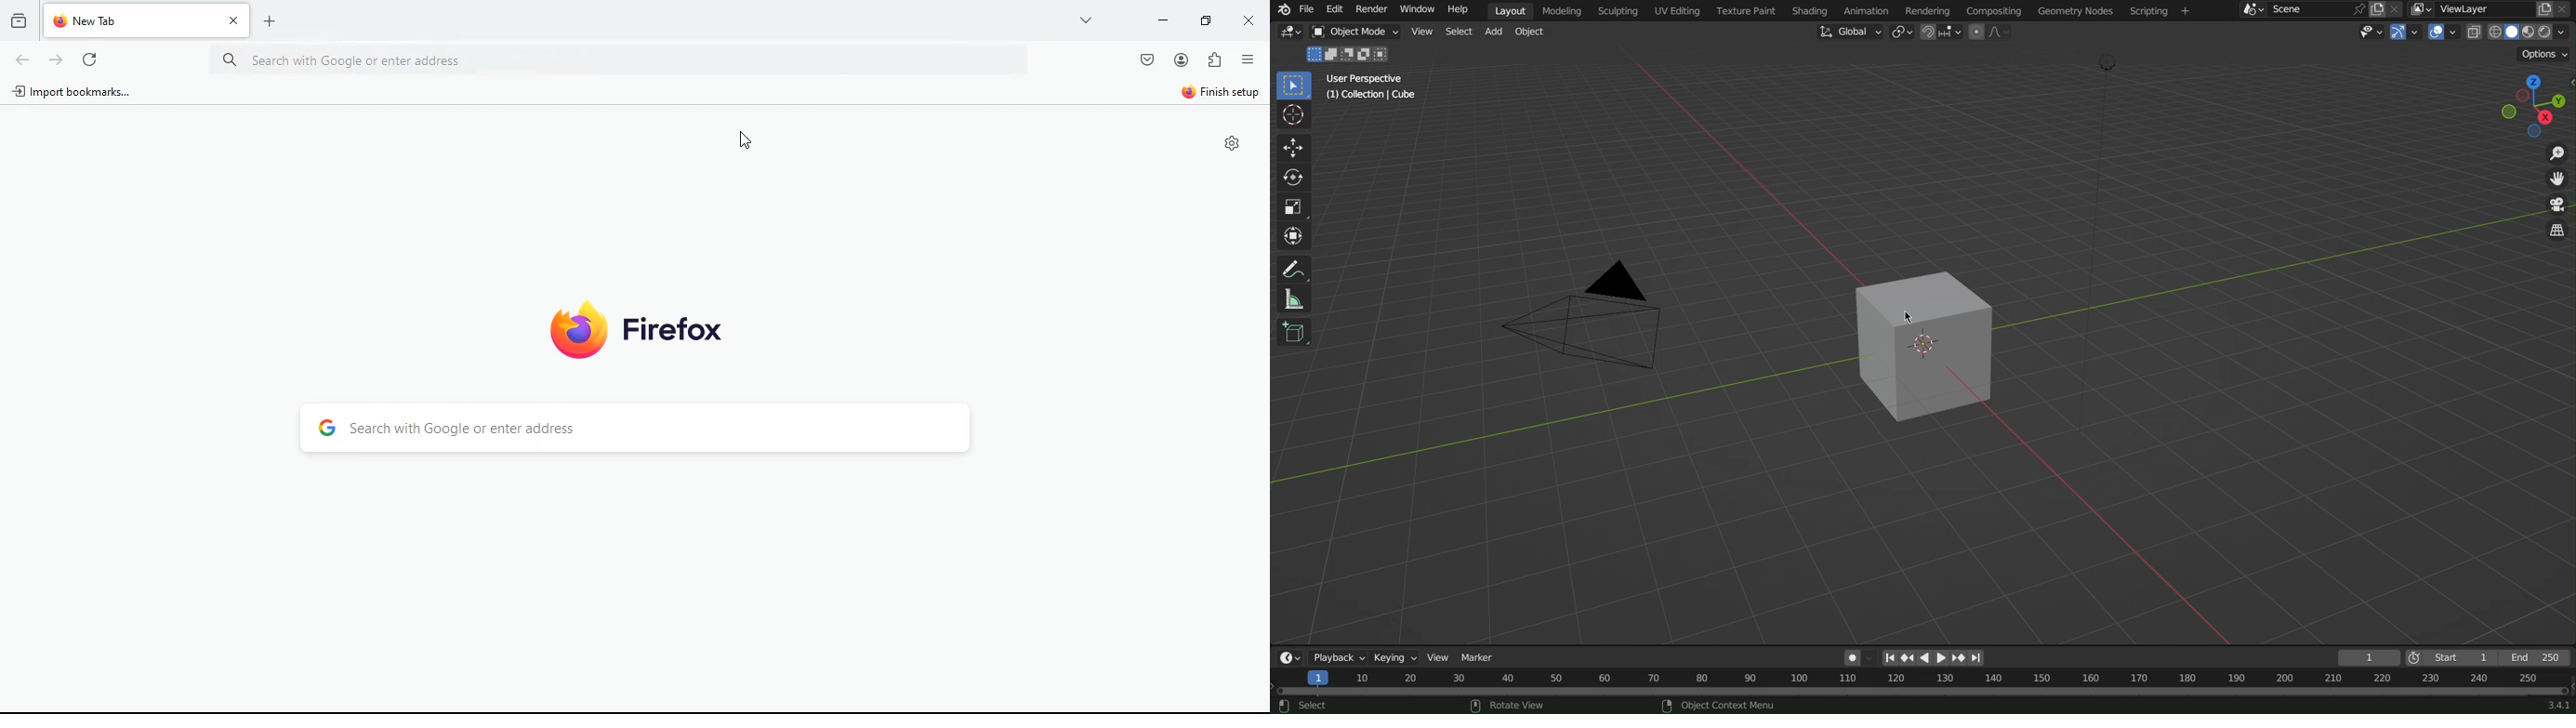  I want to click on Render, so click(1371, 10).